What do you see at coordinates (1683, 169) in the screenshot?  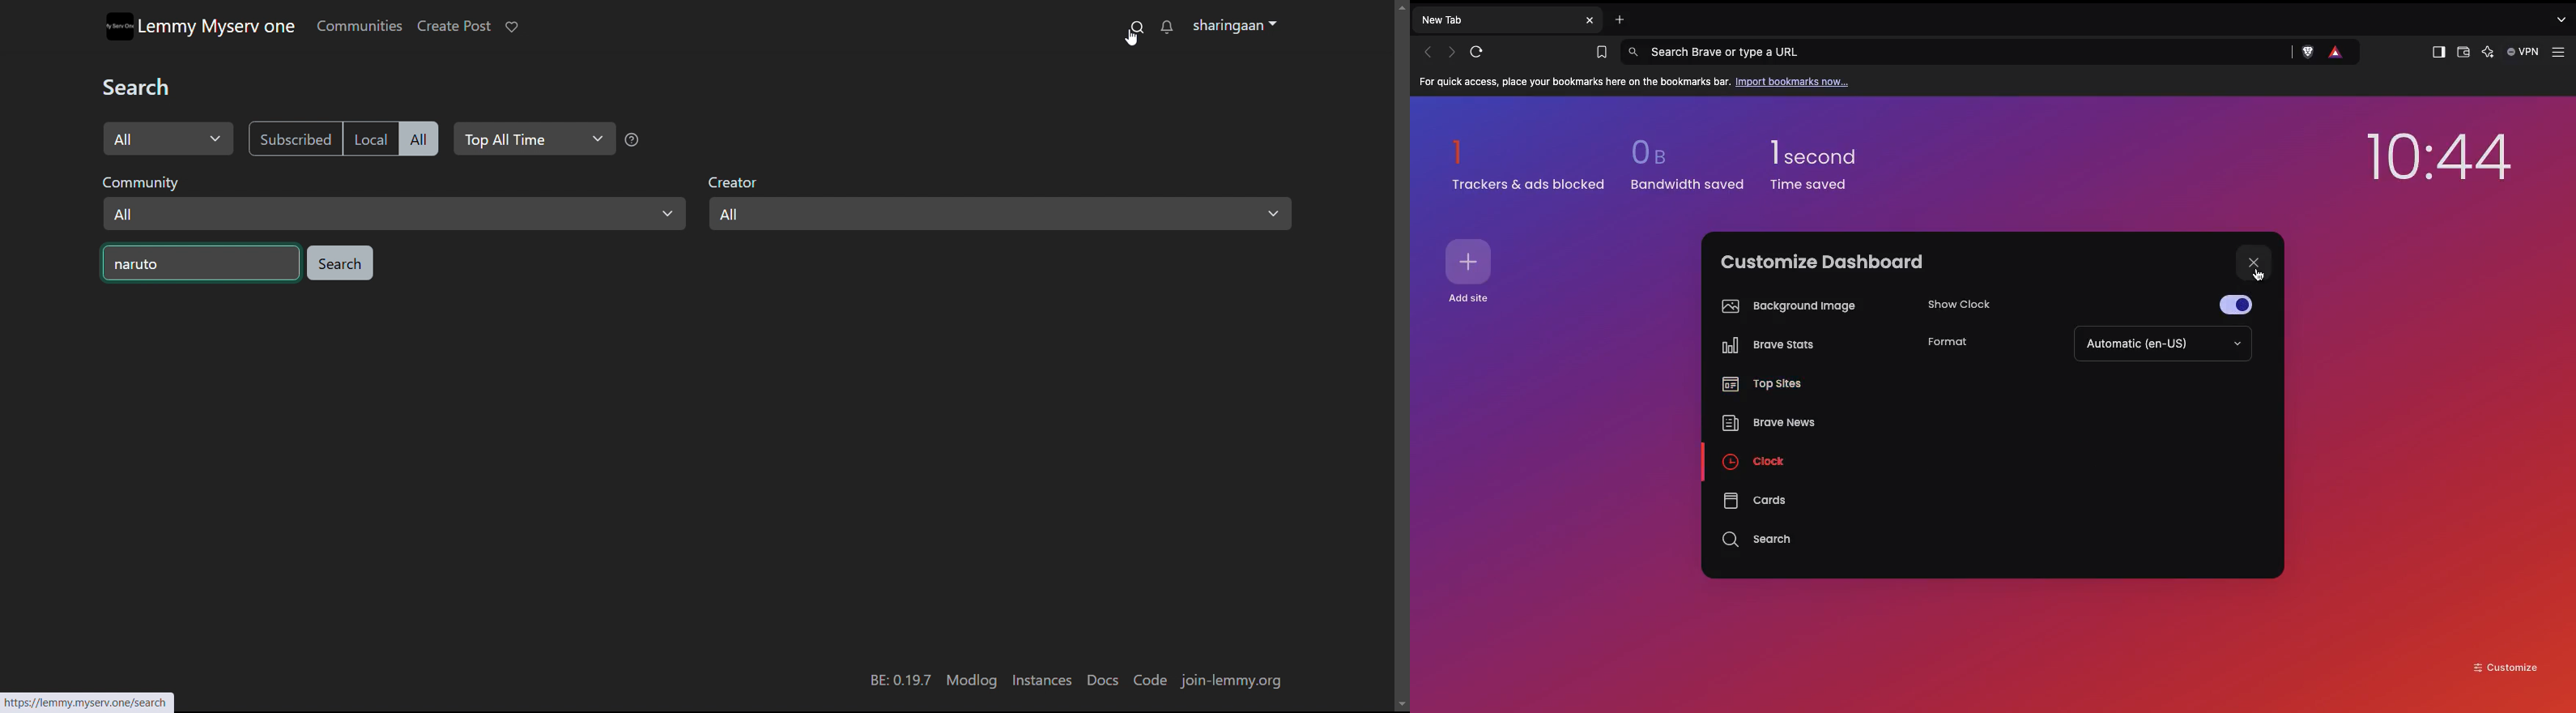 I see `0b bandwidth saved` at bounding box center [1683, 169].